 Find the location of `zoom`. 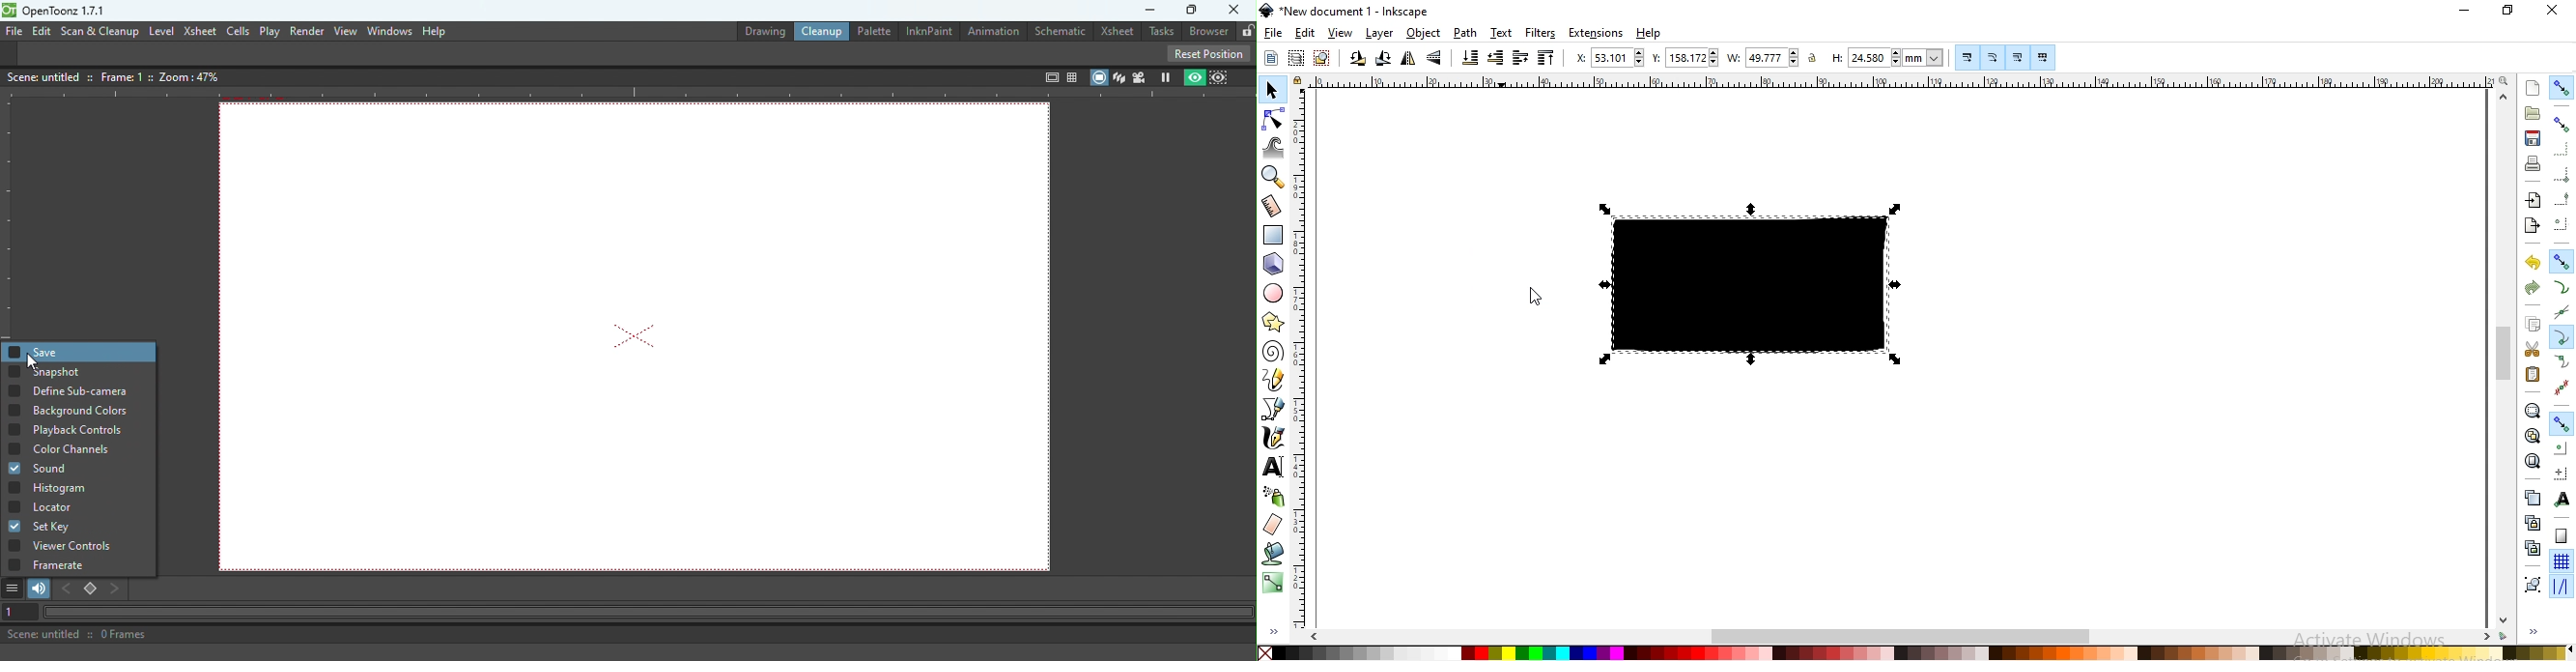

zoom is located at coordinates (2502, 81).